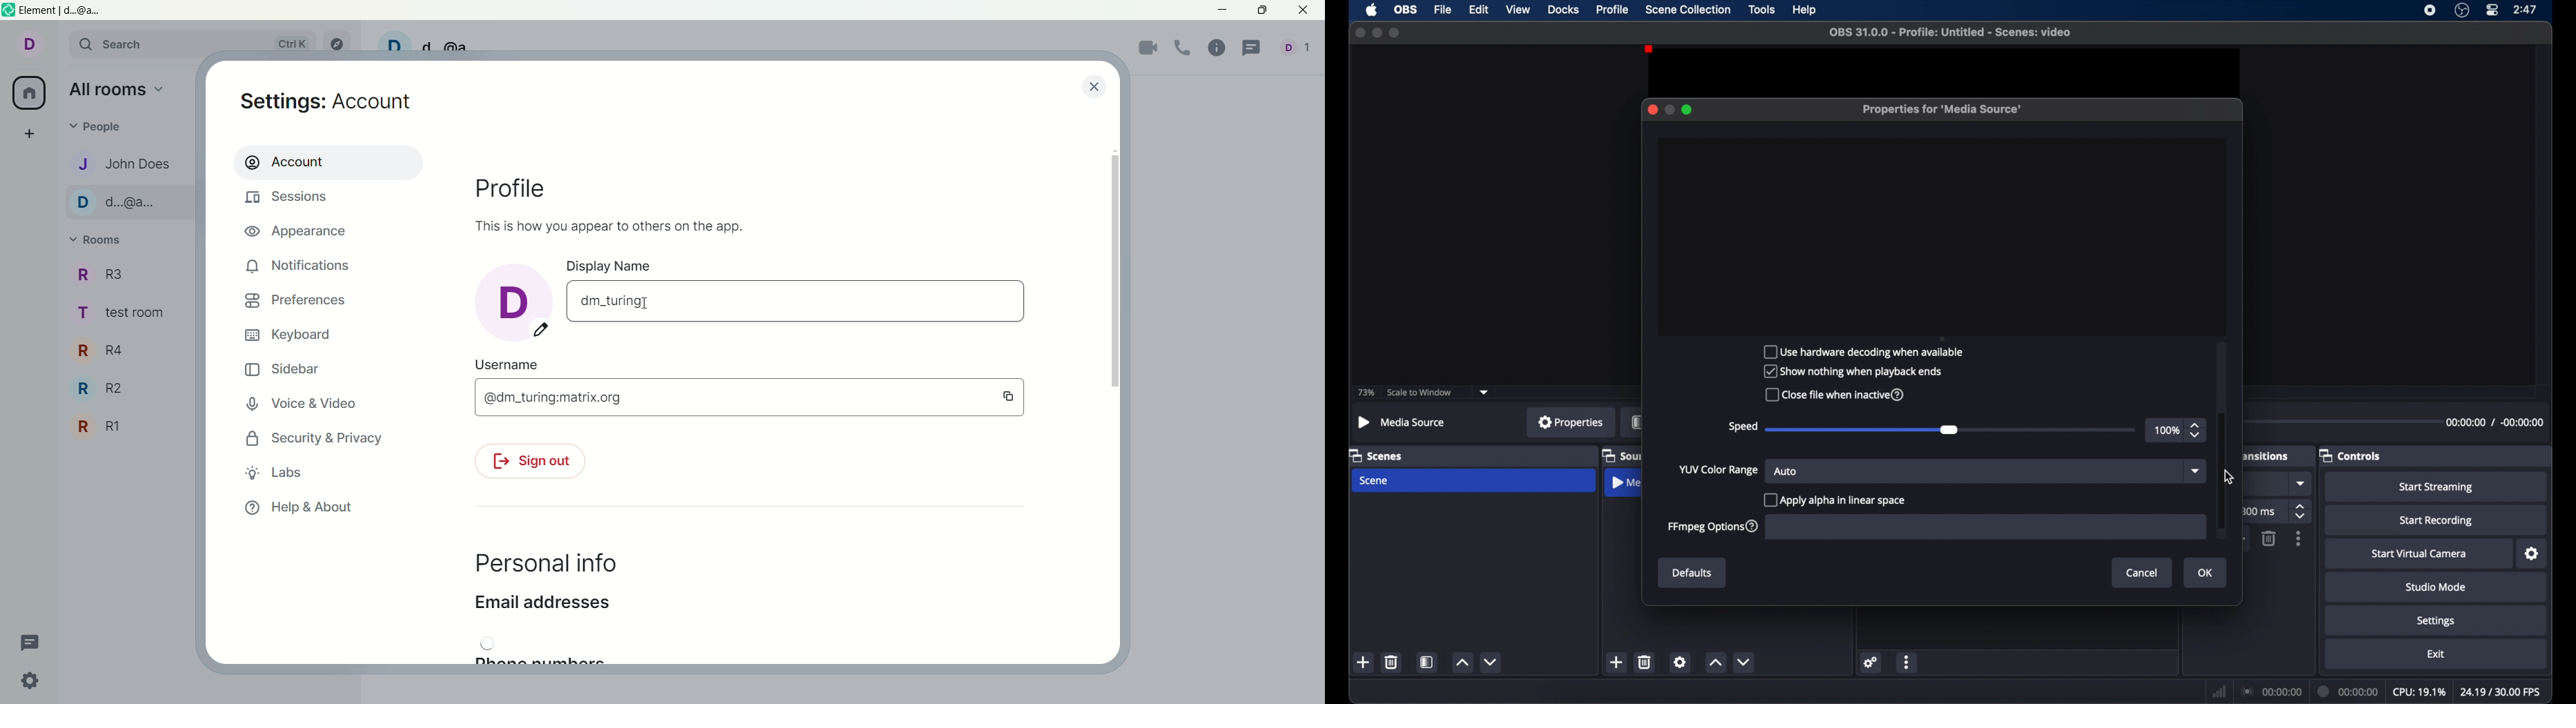  I want to click on tools, so click(1763, 10).